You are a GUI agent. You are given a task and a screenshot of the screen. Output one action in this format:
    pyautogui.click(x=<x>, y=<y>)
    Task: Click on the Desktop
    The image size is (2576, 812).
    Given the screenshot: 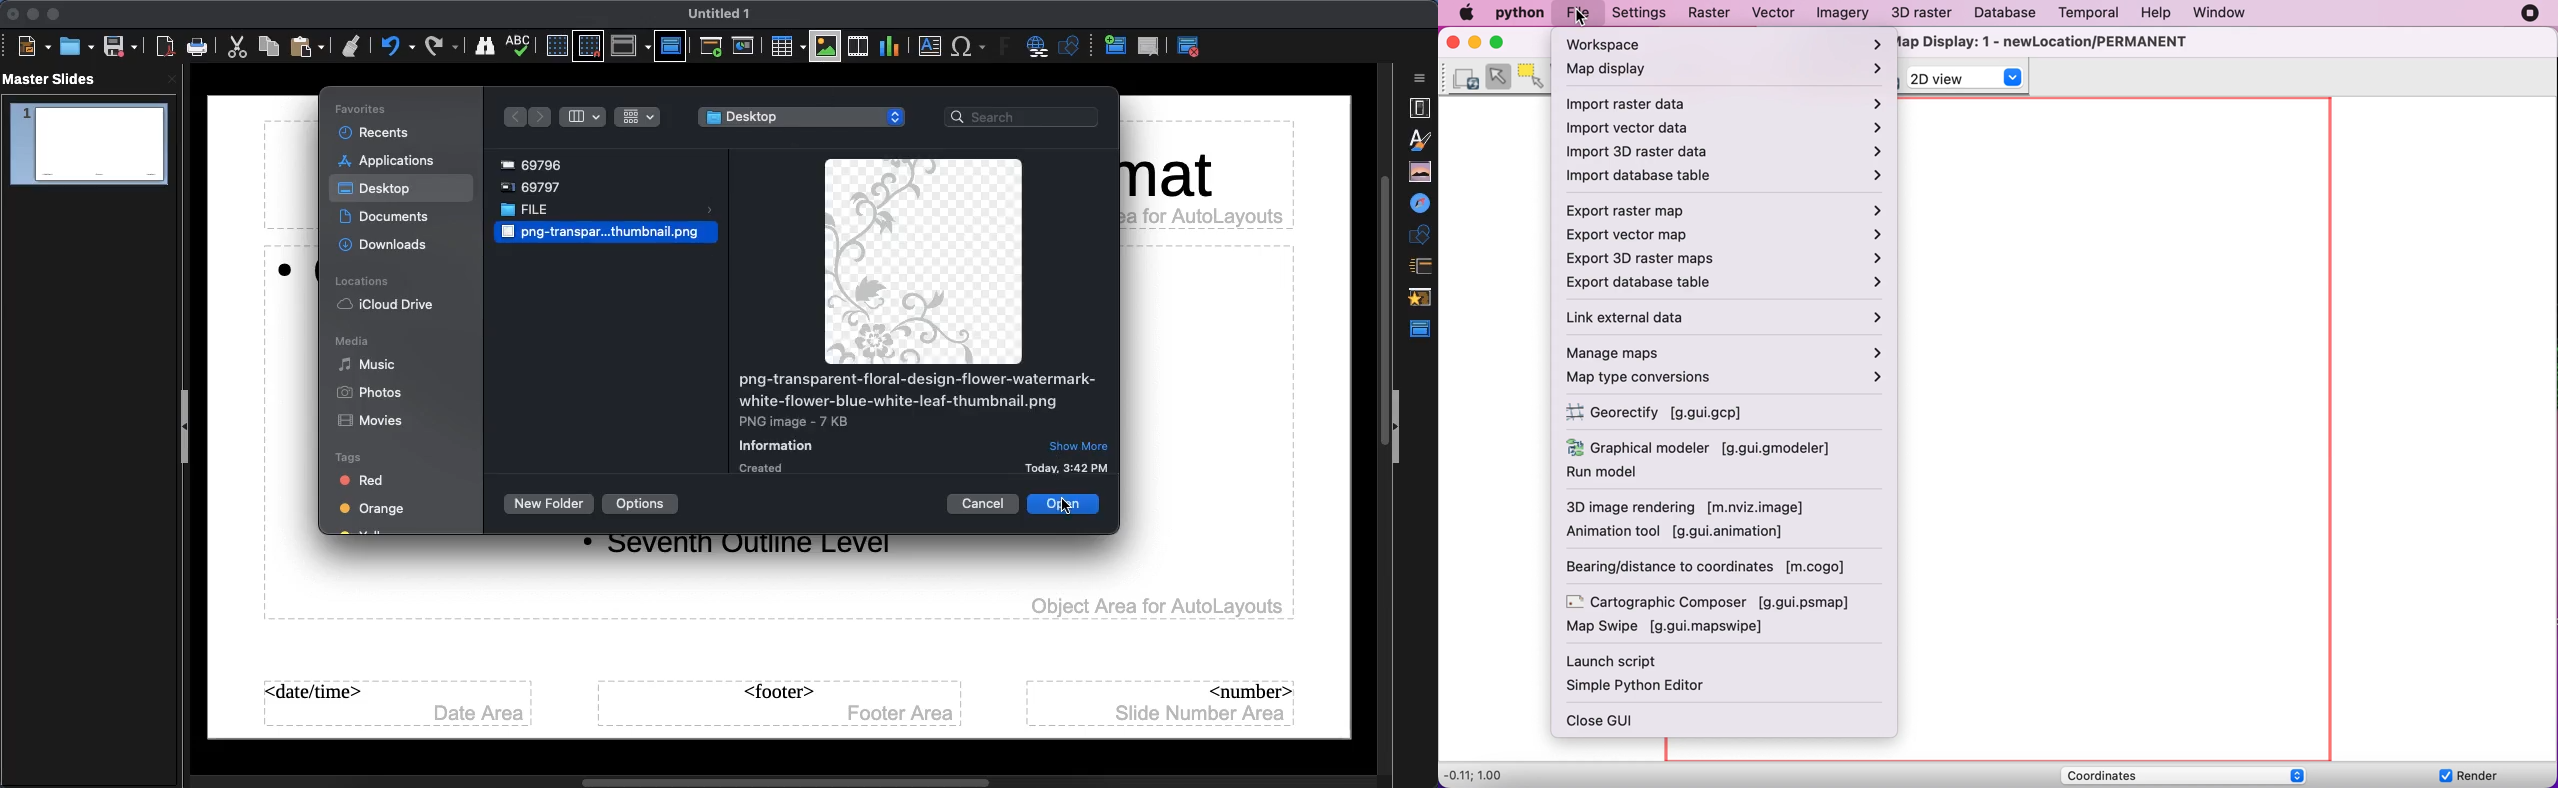 What is the action you would take?
    pyautogui.click(x=377, y=189)
    